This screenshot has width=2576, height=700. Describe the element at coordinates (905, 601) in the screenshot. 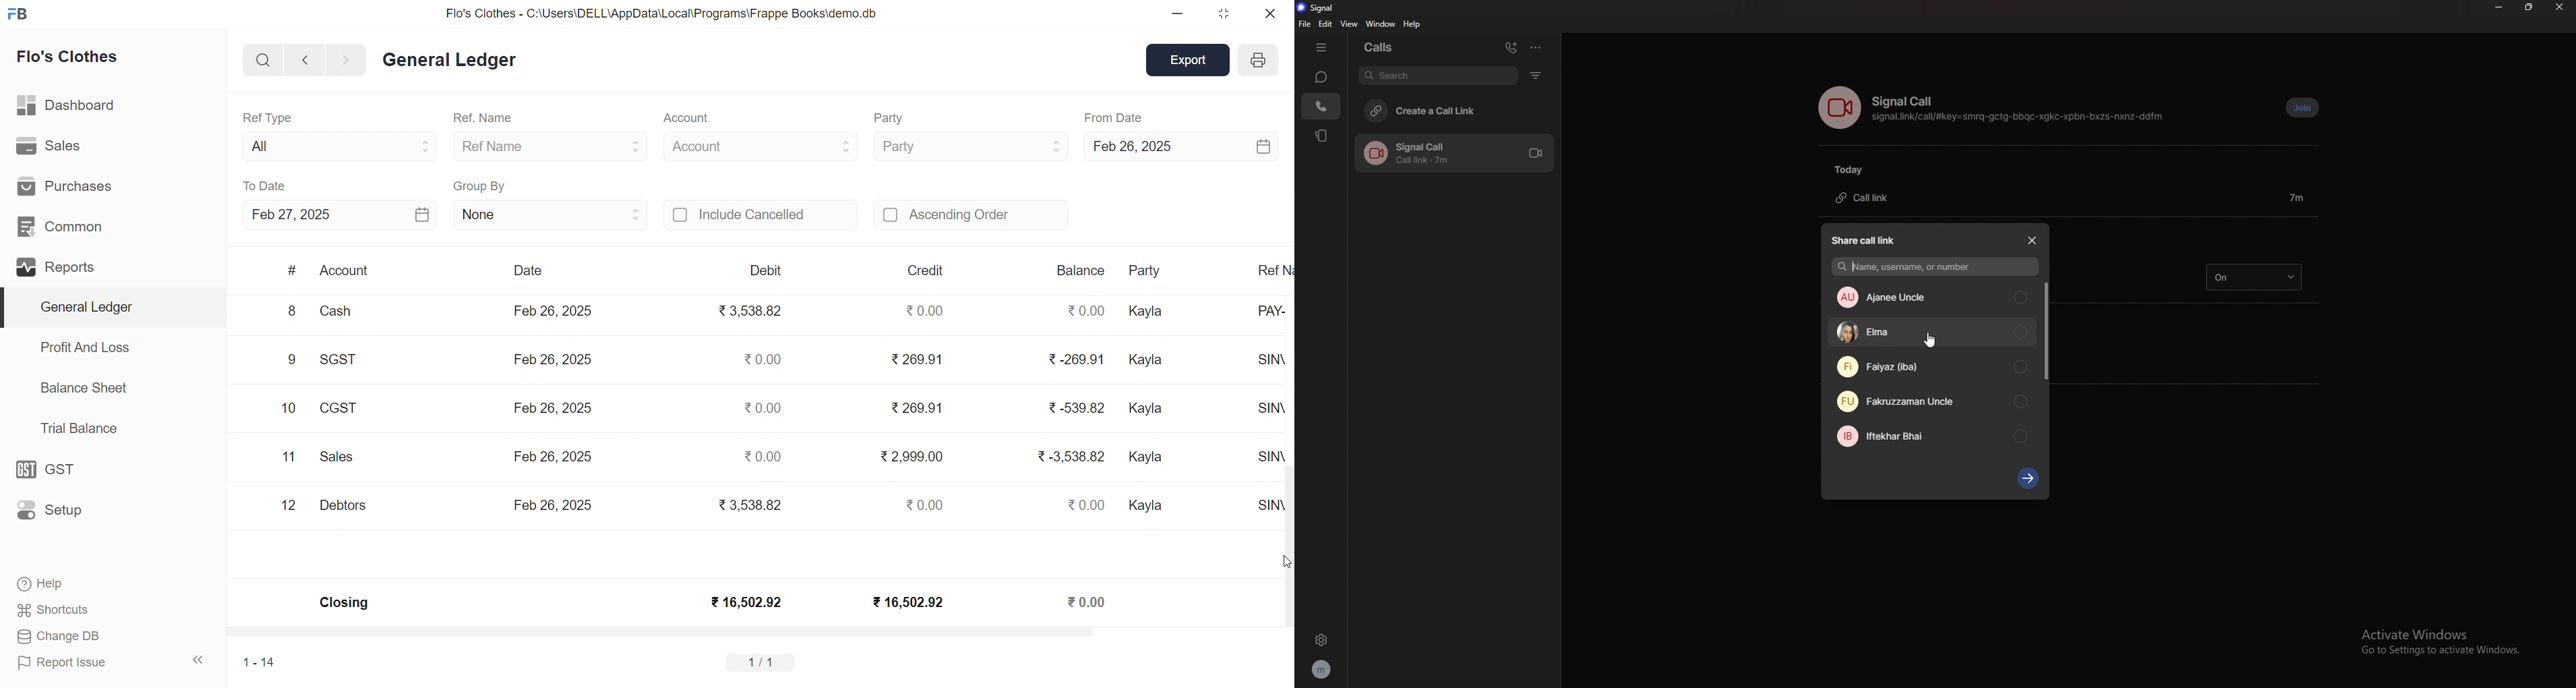

I see `₹ 16,502.92` at that location.